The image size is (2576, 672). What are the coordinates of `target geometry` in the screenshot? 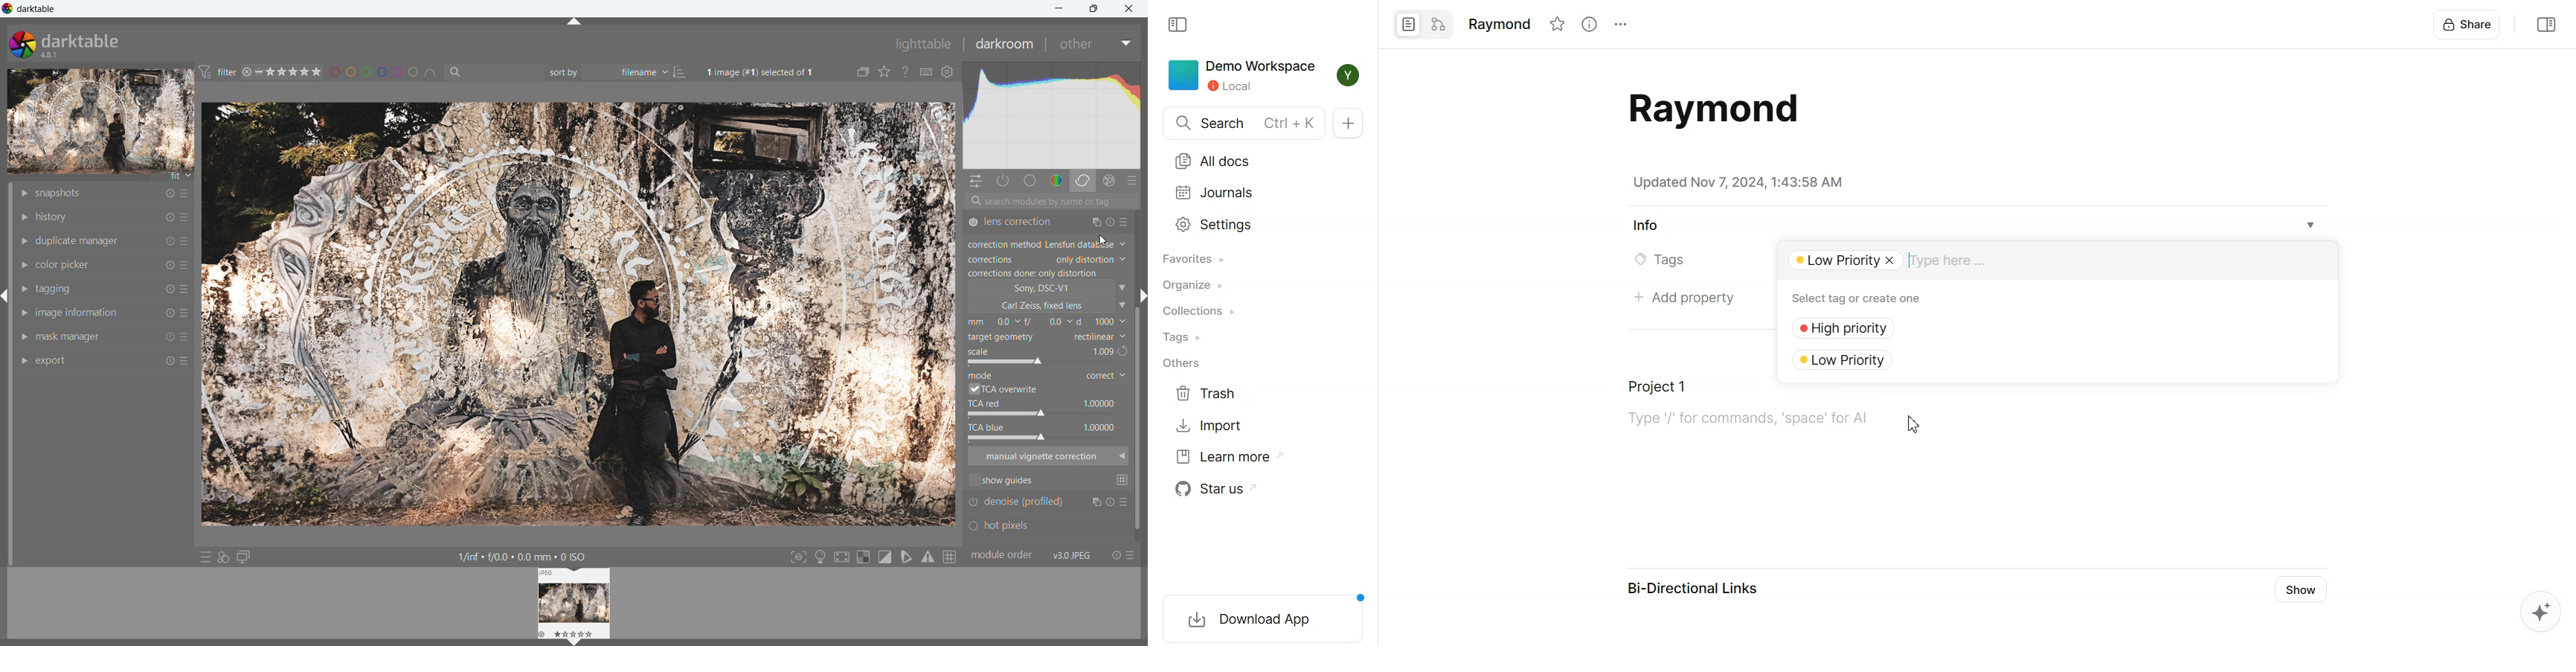 It's located at (1095, 337).